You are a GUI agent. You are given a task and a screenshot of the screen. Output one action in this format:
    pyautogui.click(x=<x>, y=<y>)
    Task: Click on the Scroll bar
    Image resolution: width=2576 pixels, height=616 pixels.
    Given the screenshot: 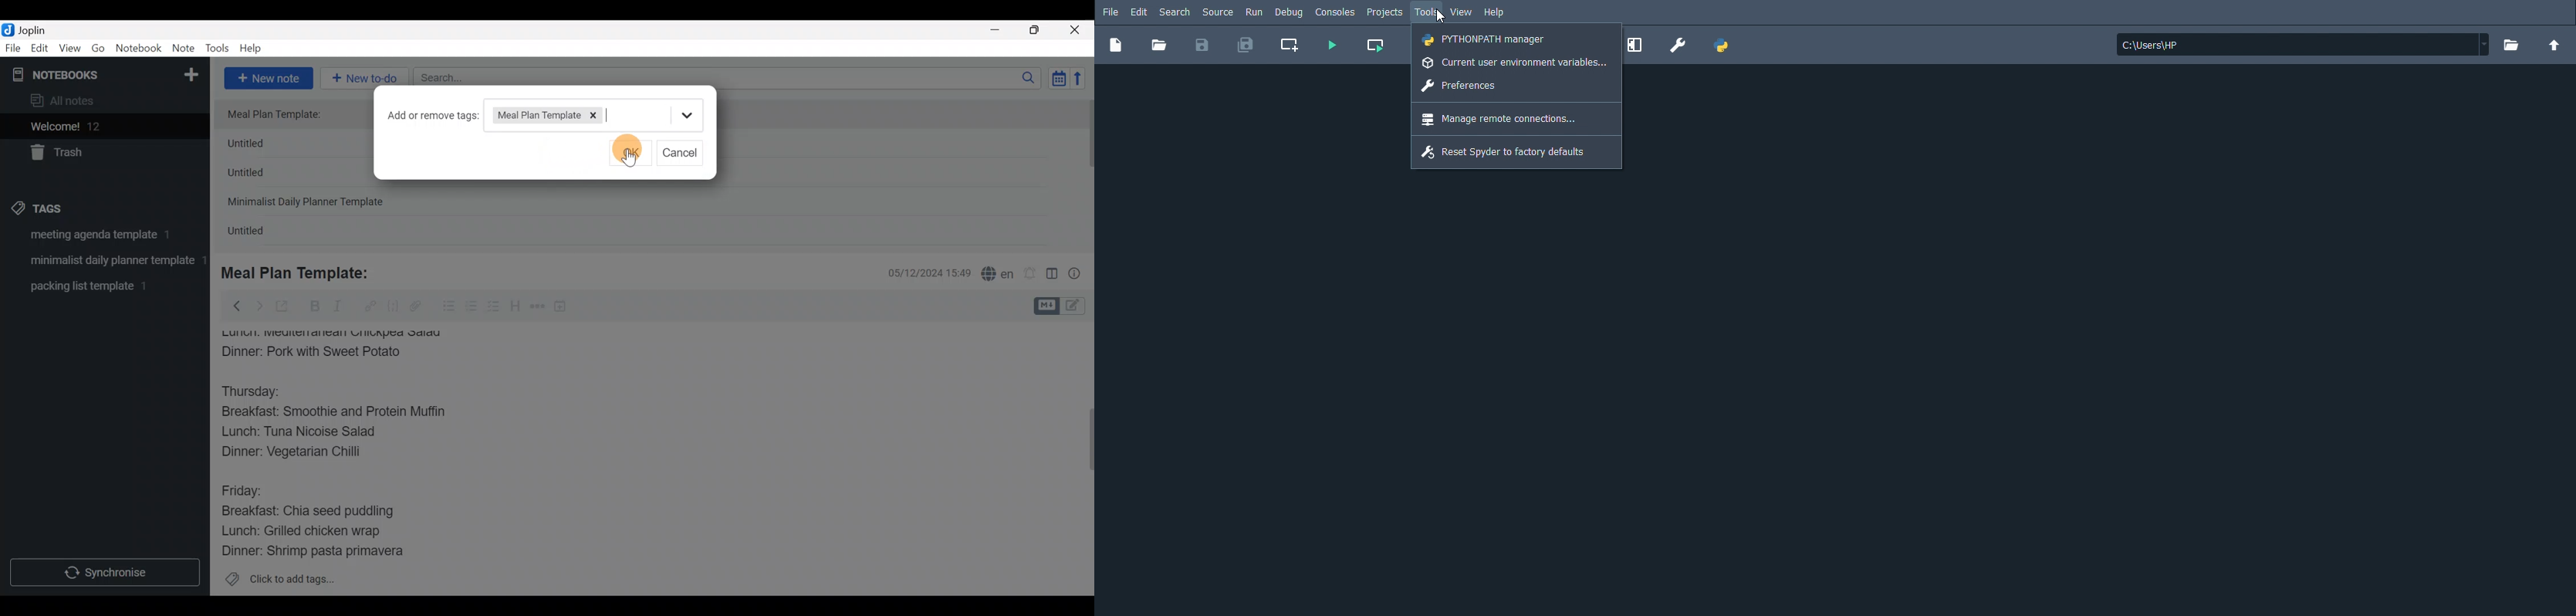 What is the action you would take?
    pyautogui.click(x=1083, y=459)
    